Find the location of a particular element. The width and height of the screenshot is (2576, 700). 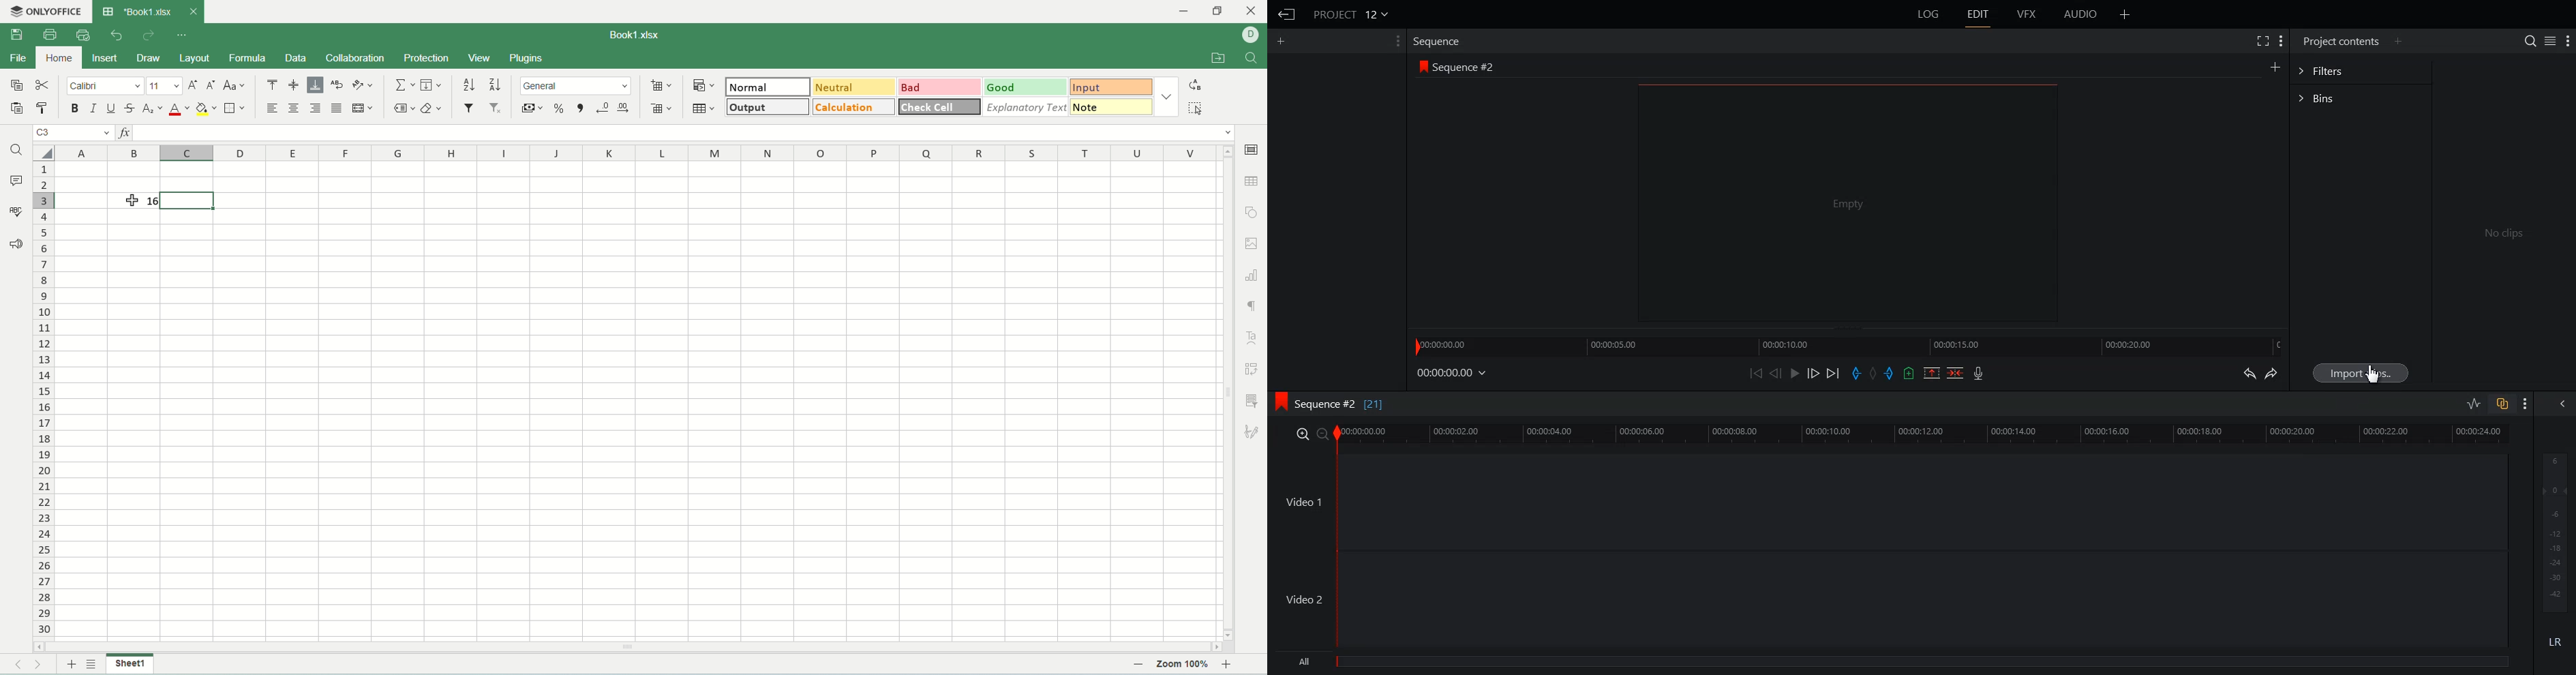

Show Setting Menu is located at coordinates (2282, 42).